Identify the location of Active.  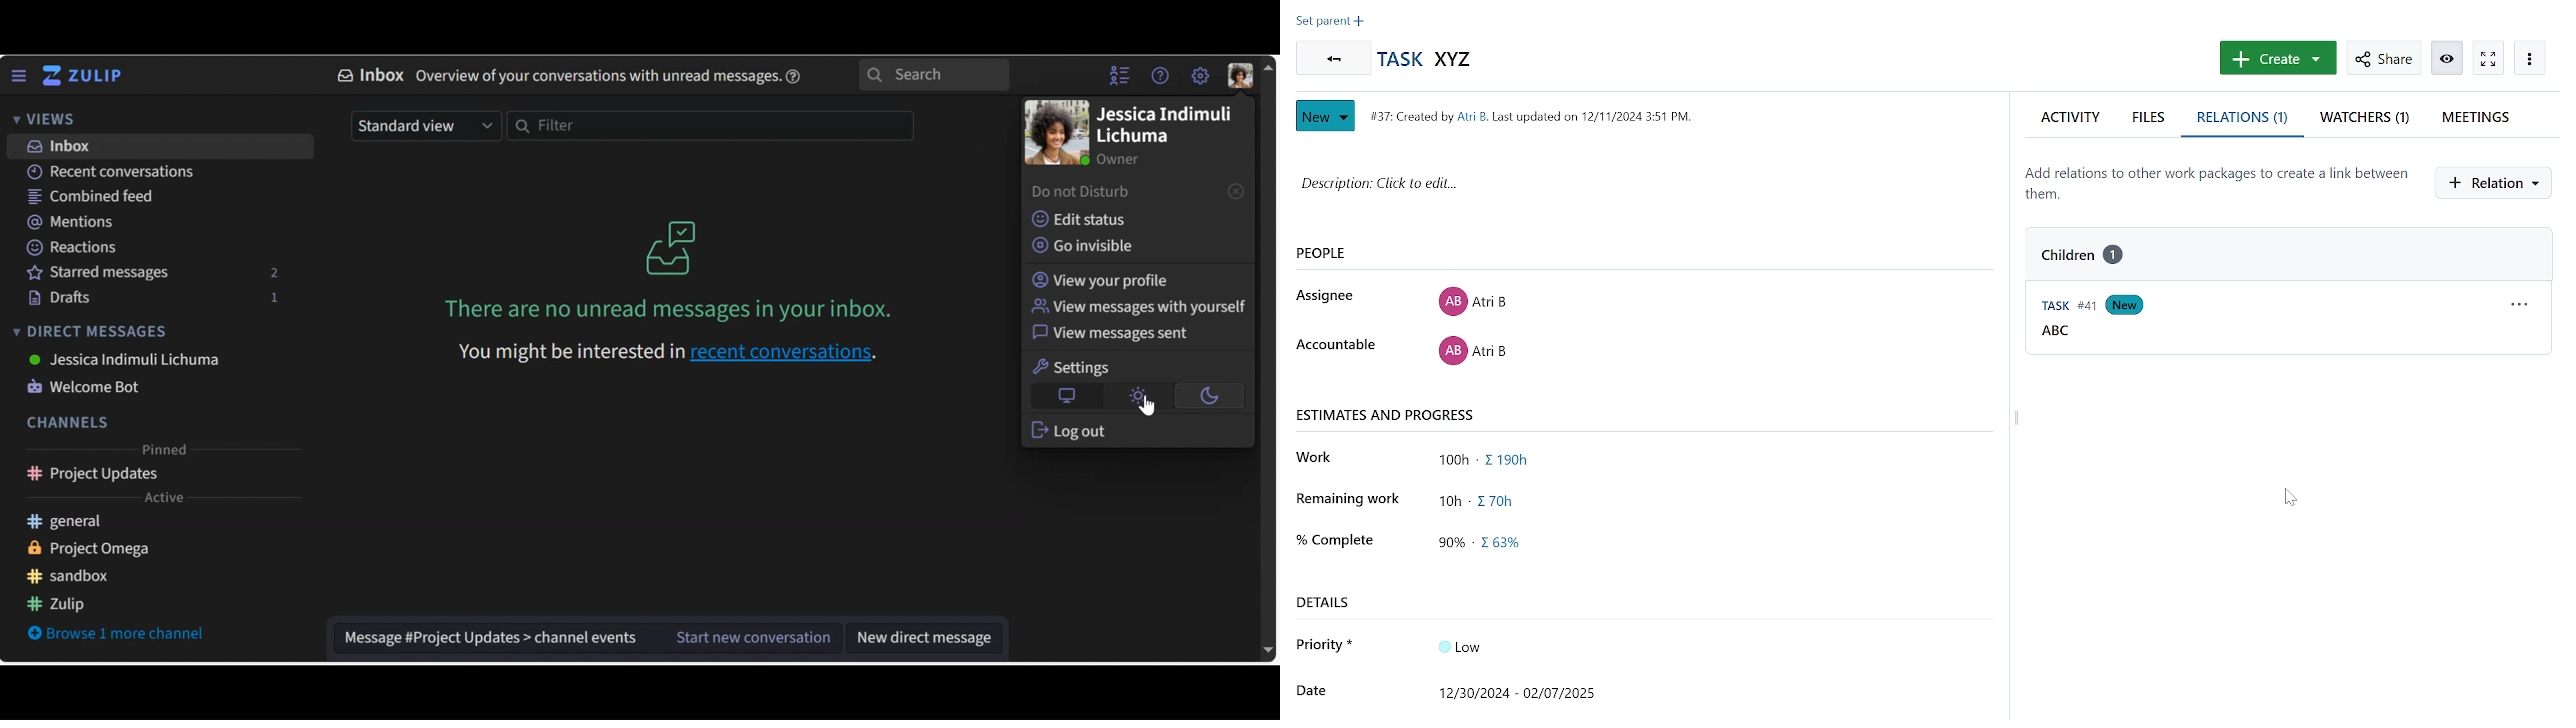
(161, 499).